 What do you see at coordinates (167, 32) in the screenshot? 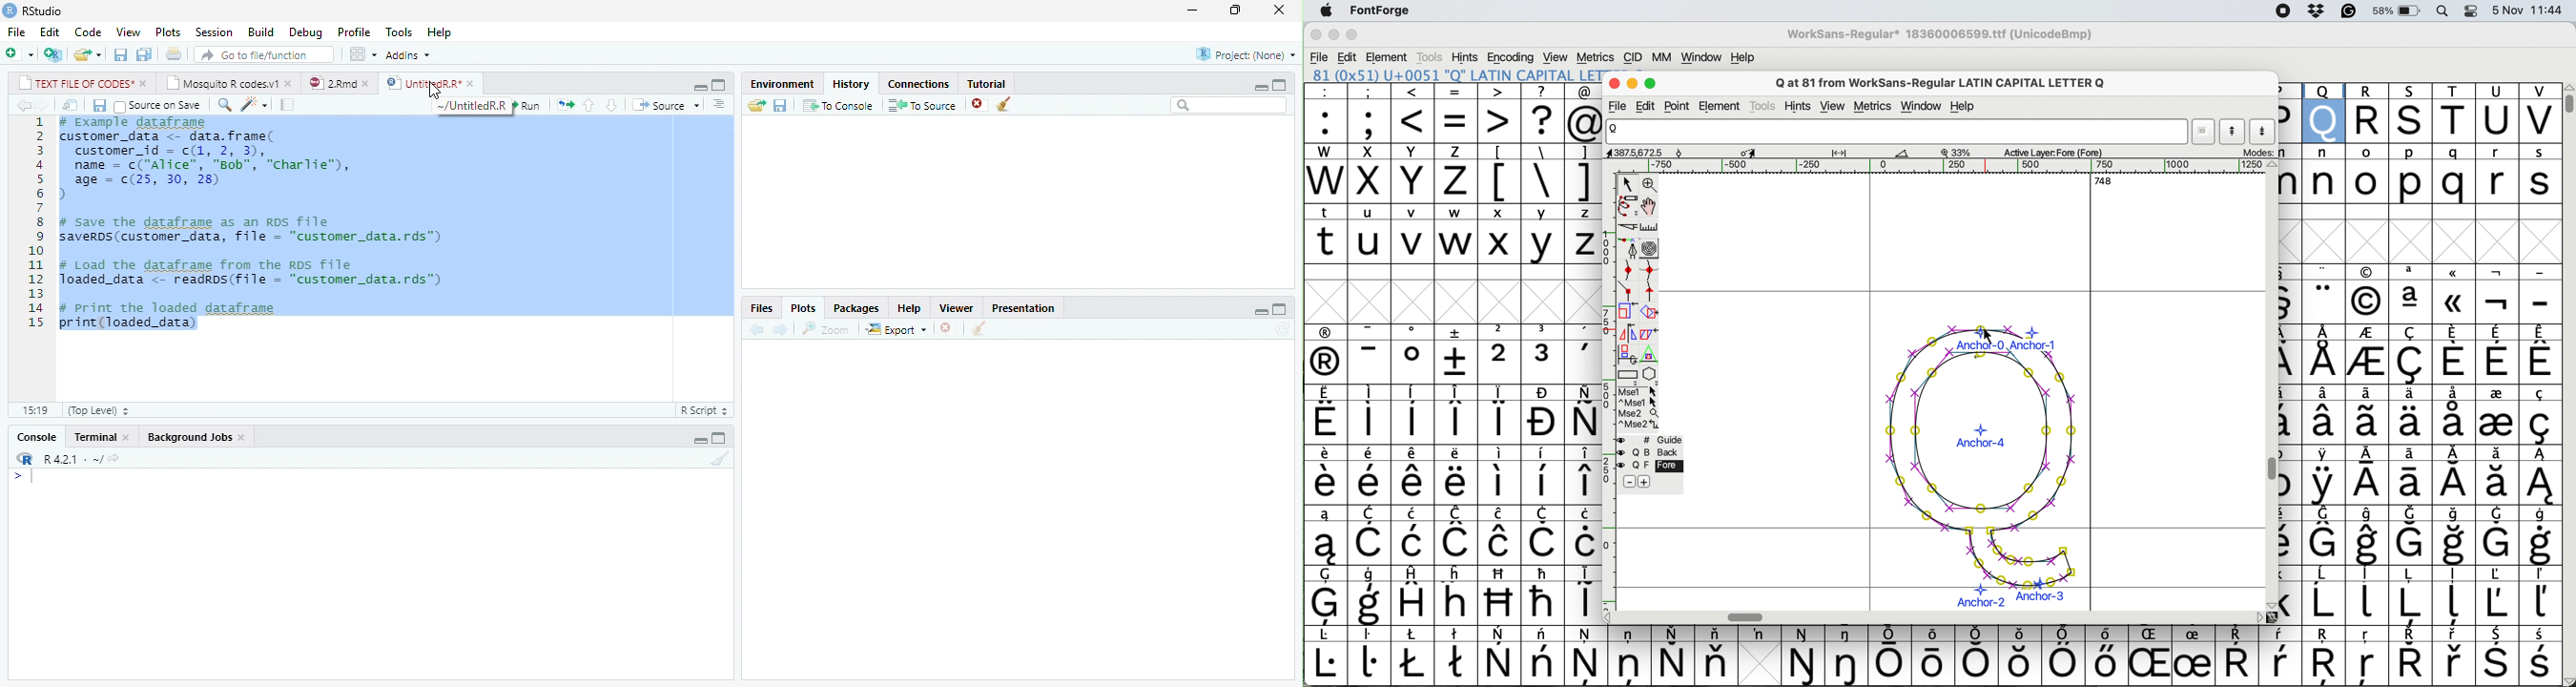
I see `Plots` at bounding box center [167, 32].